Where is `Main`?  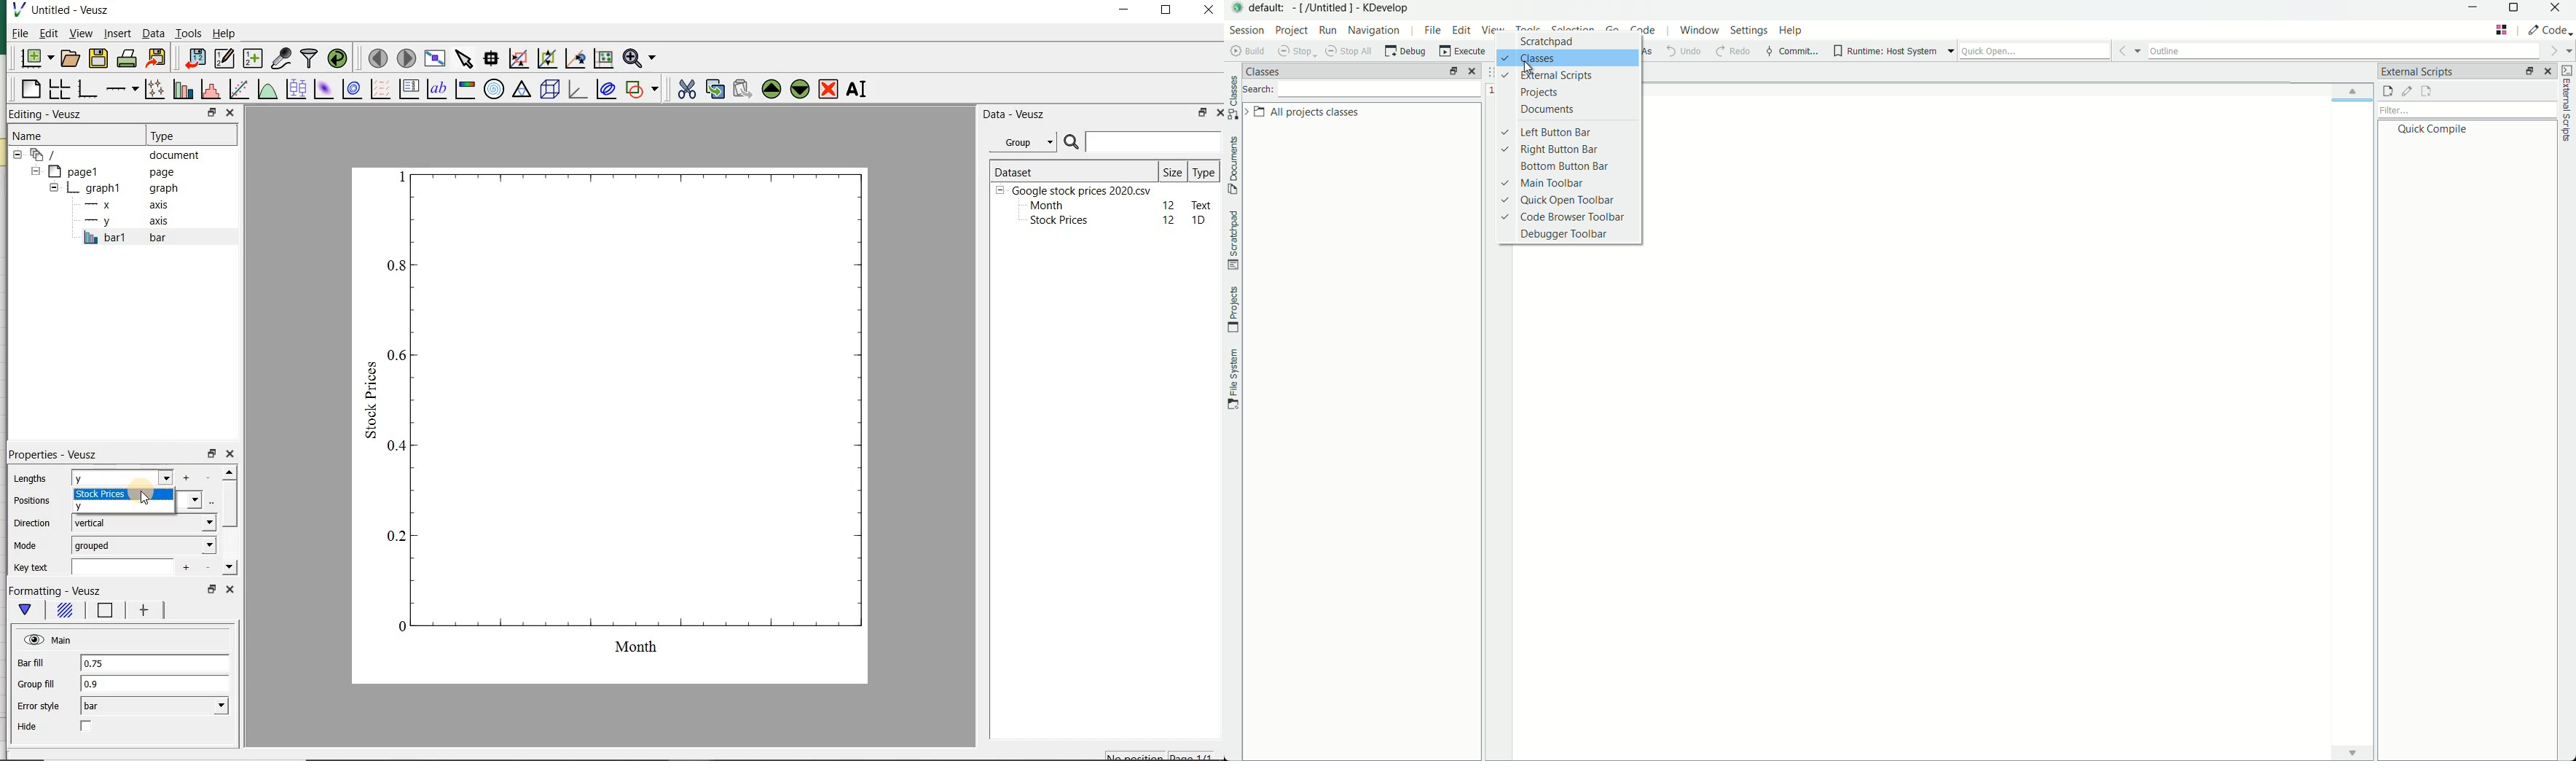 Main is located at coordinates (49, 639).